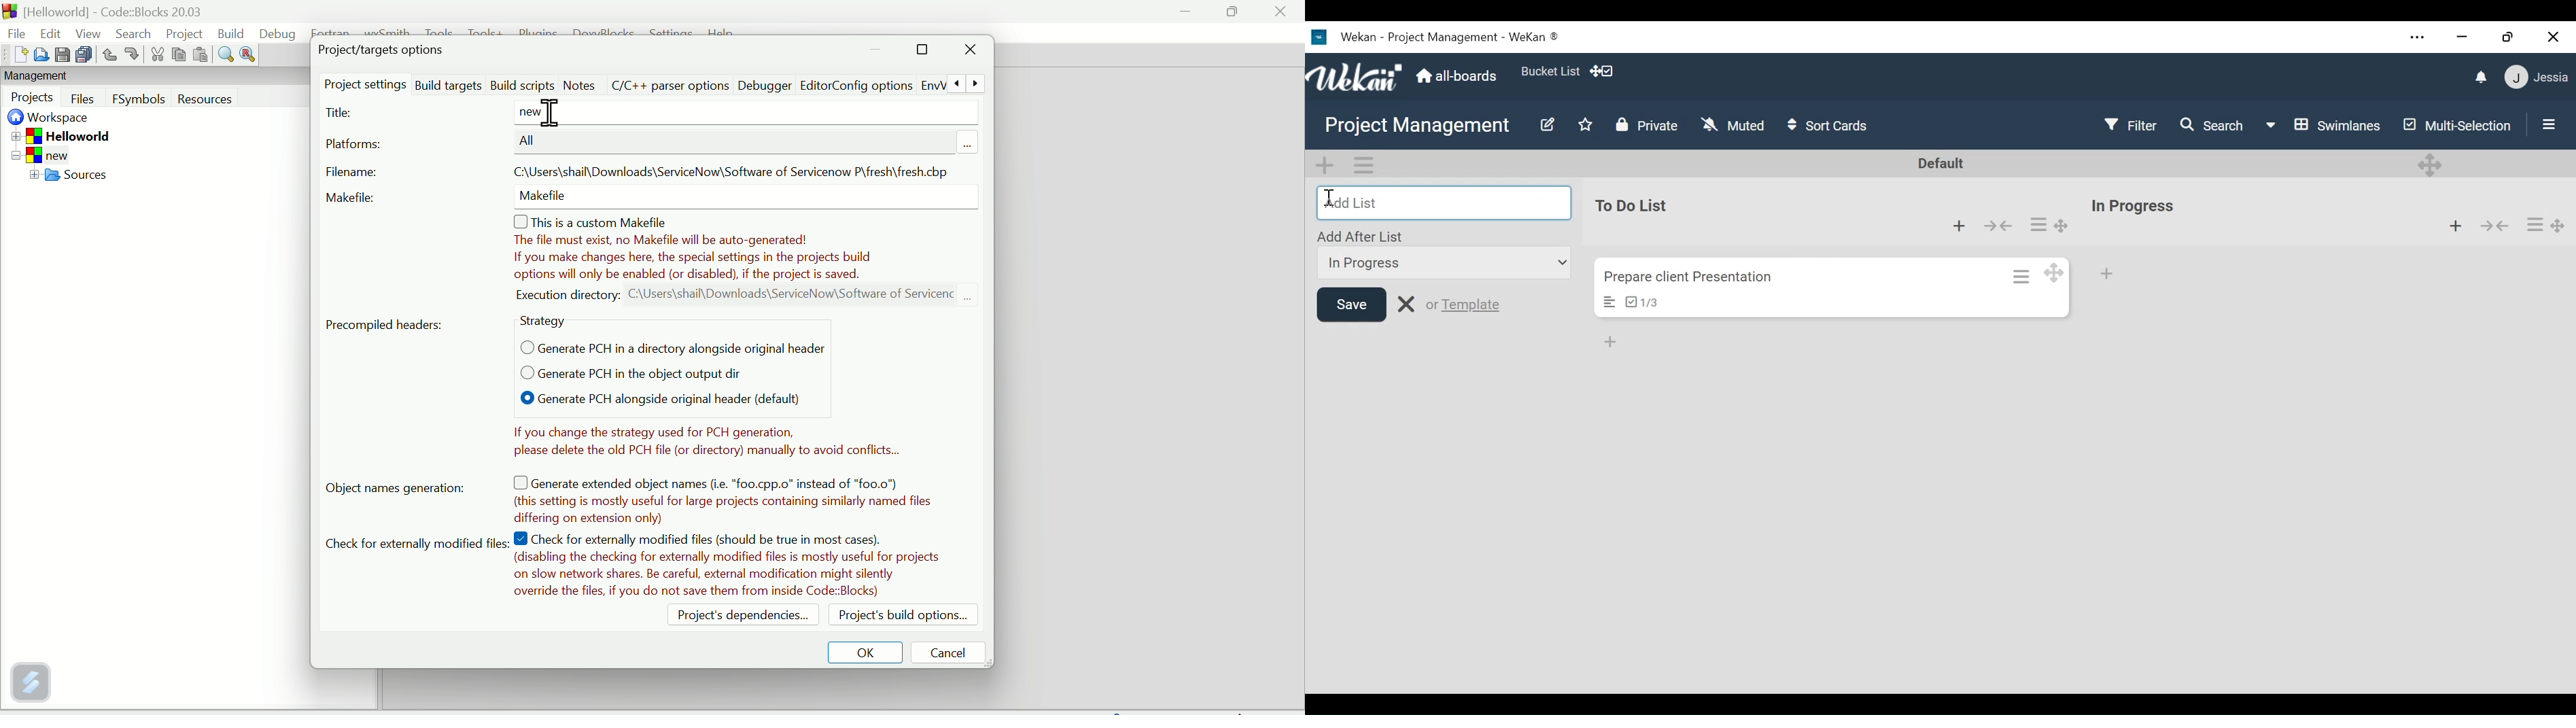 The image size is (2576, 728). Describe the element at coordinates (1280, 16) in the screenshot. I see `Close` at that location.